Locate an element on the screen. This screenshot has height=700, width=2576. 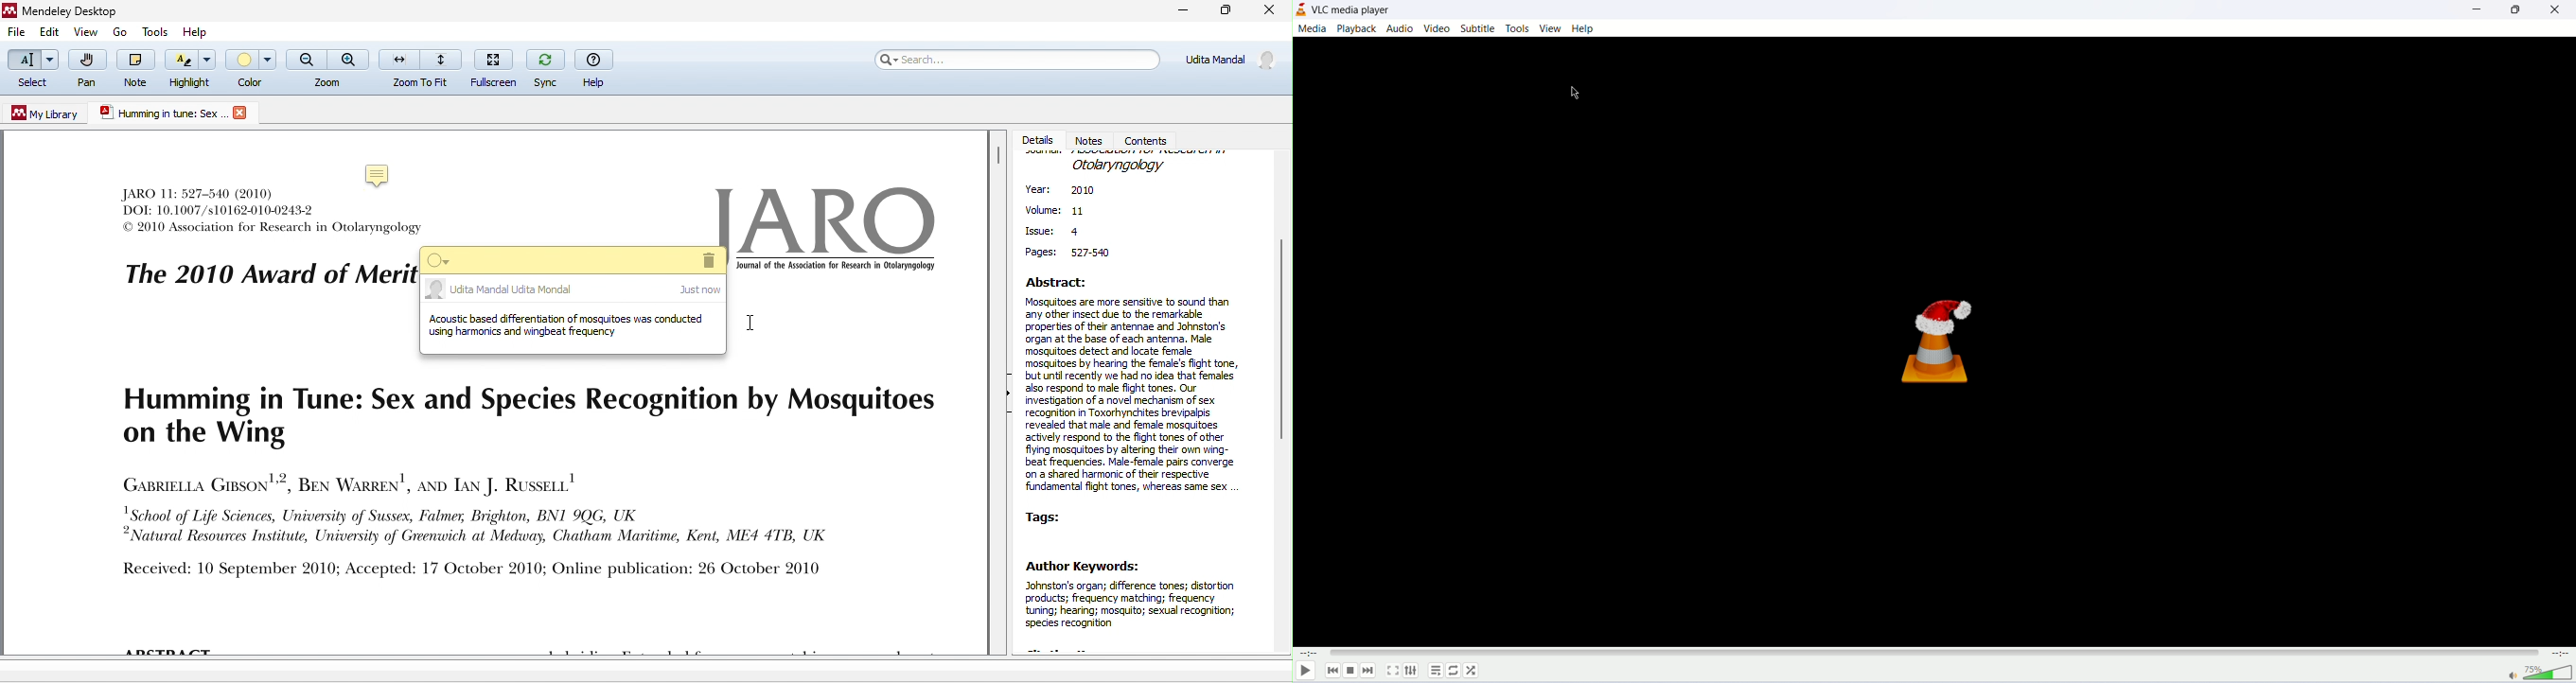
pdf title is located at coordinates (160, 113).